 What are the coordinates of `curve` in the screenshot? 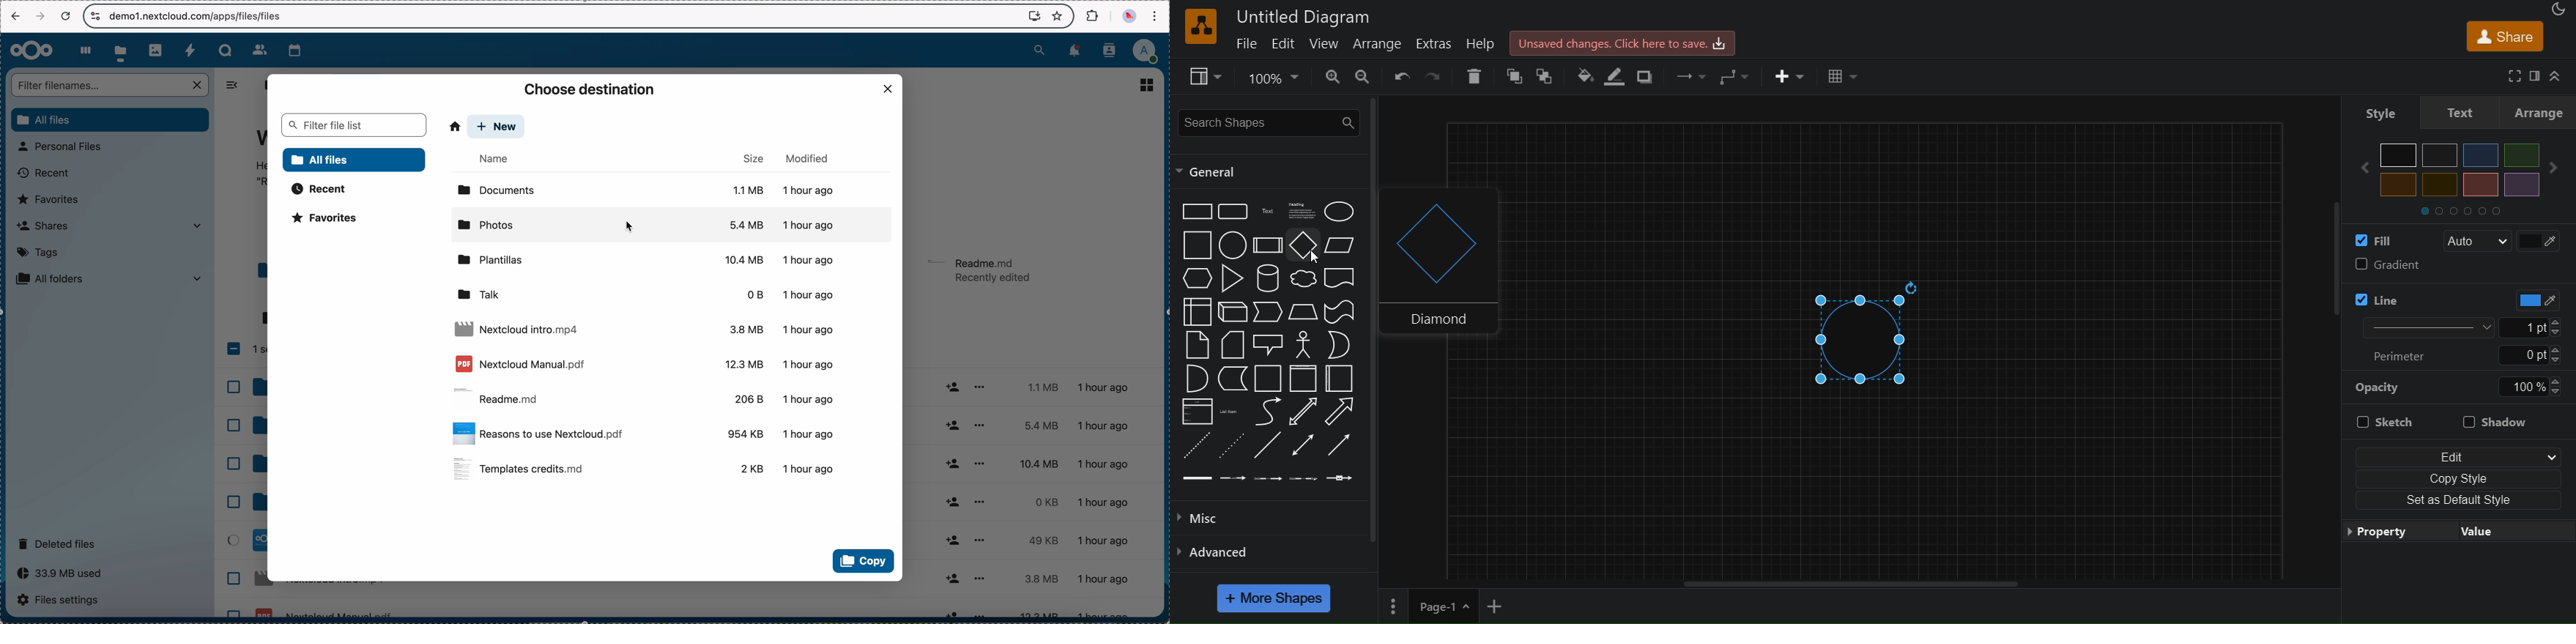 It's located at (1268, 413).